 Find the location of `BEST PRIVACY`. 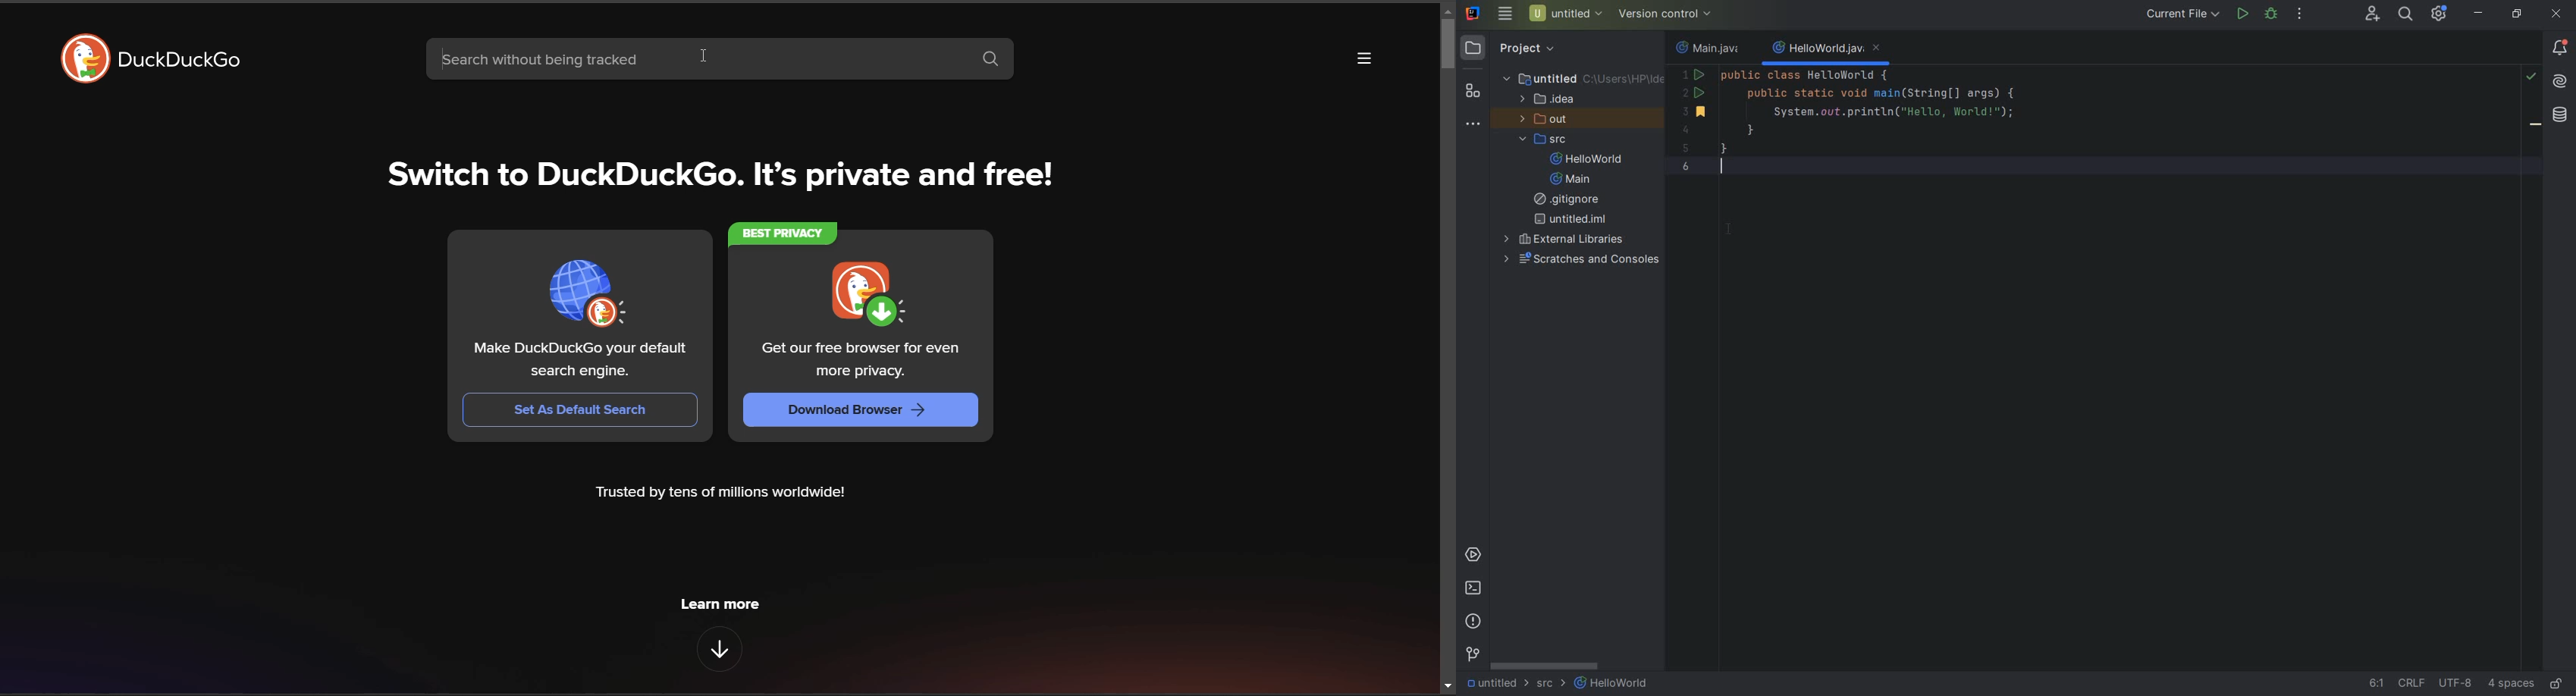

BEST PRIVACY is located at coordinates (780, 234).